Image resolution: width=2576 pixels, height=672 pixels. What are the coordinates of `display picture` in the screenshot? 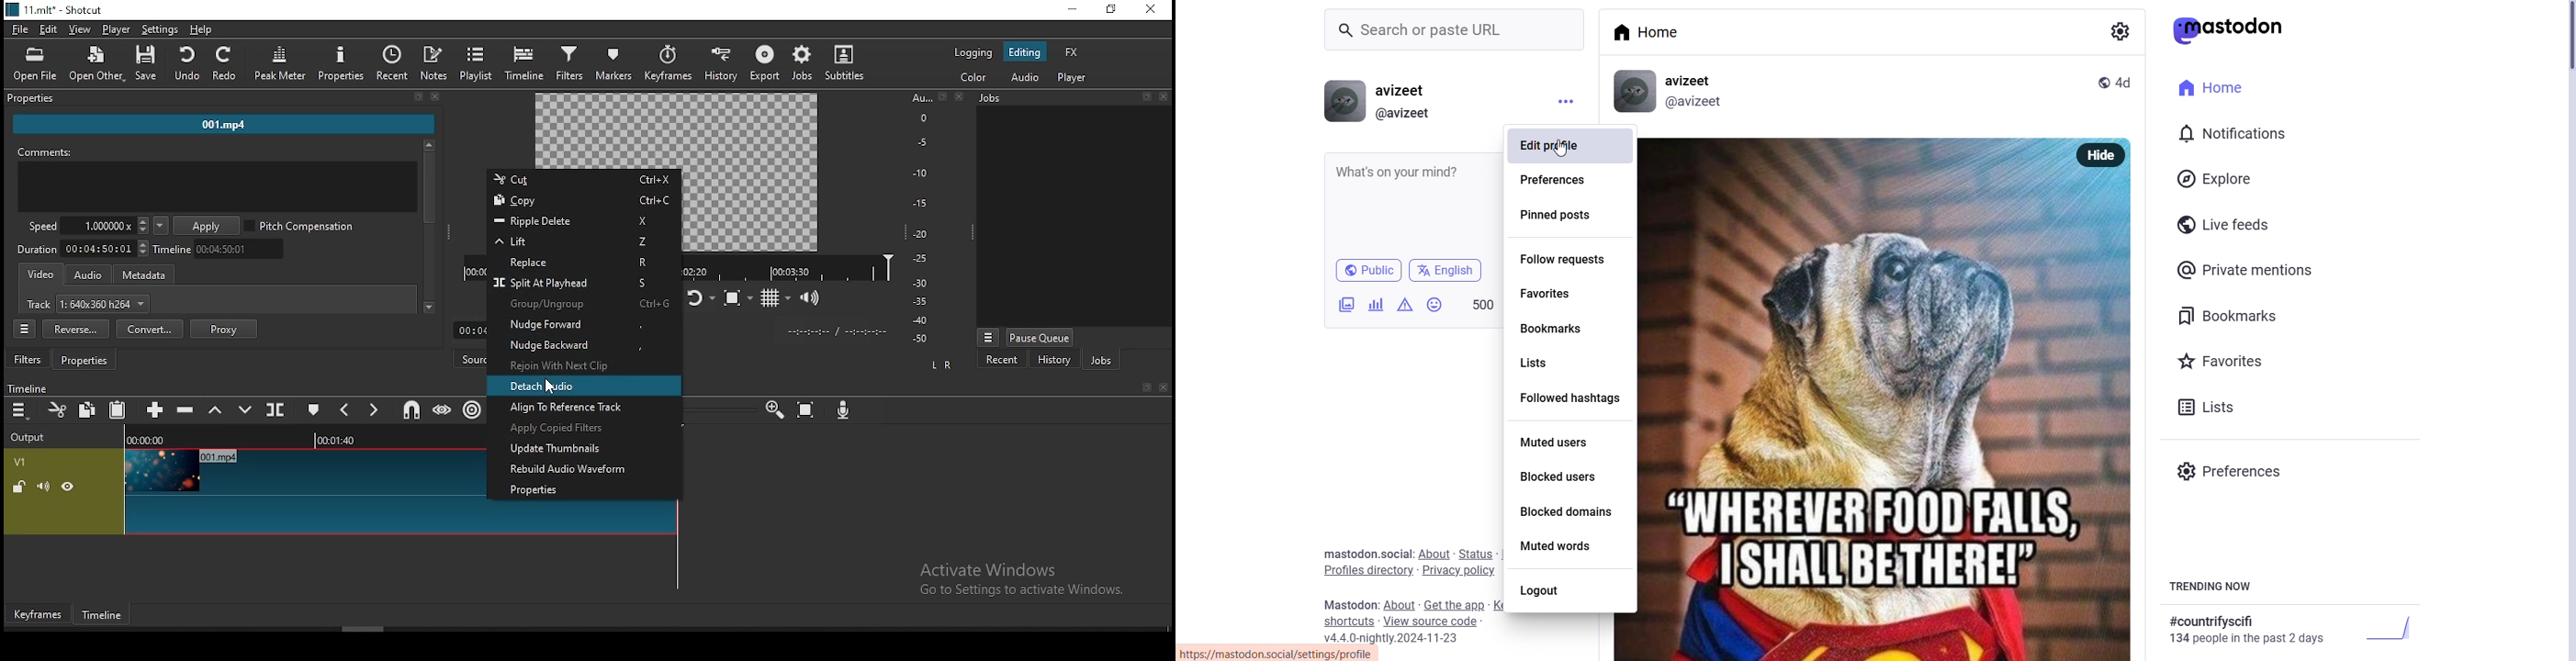 It's located at (1342, 100).